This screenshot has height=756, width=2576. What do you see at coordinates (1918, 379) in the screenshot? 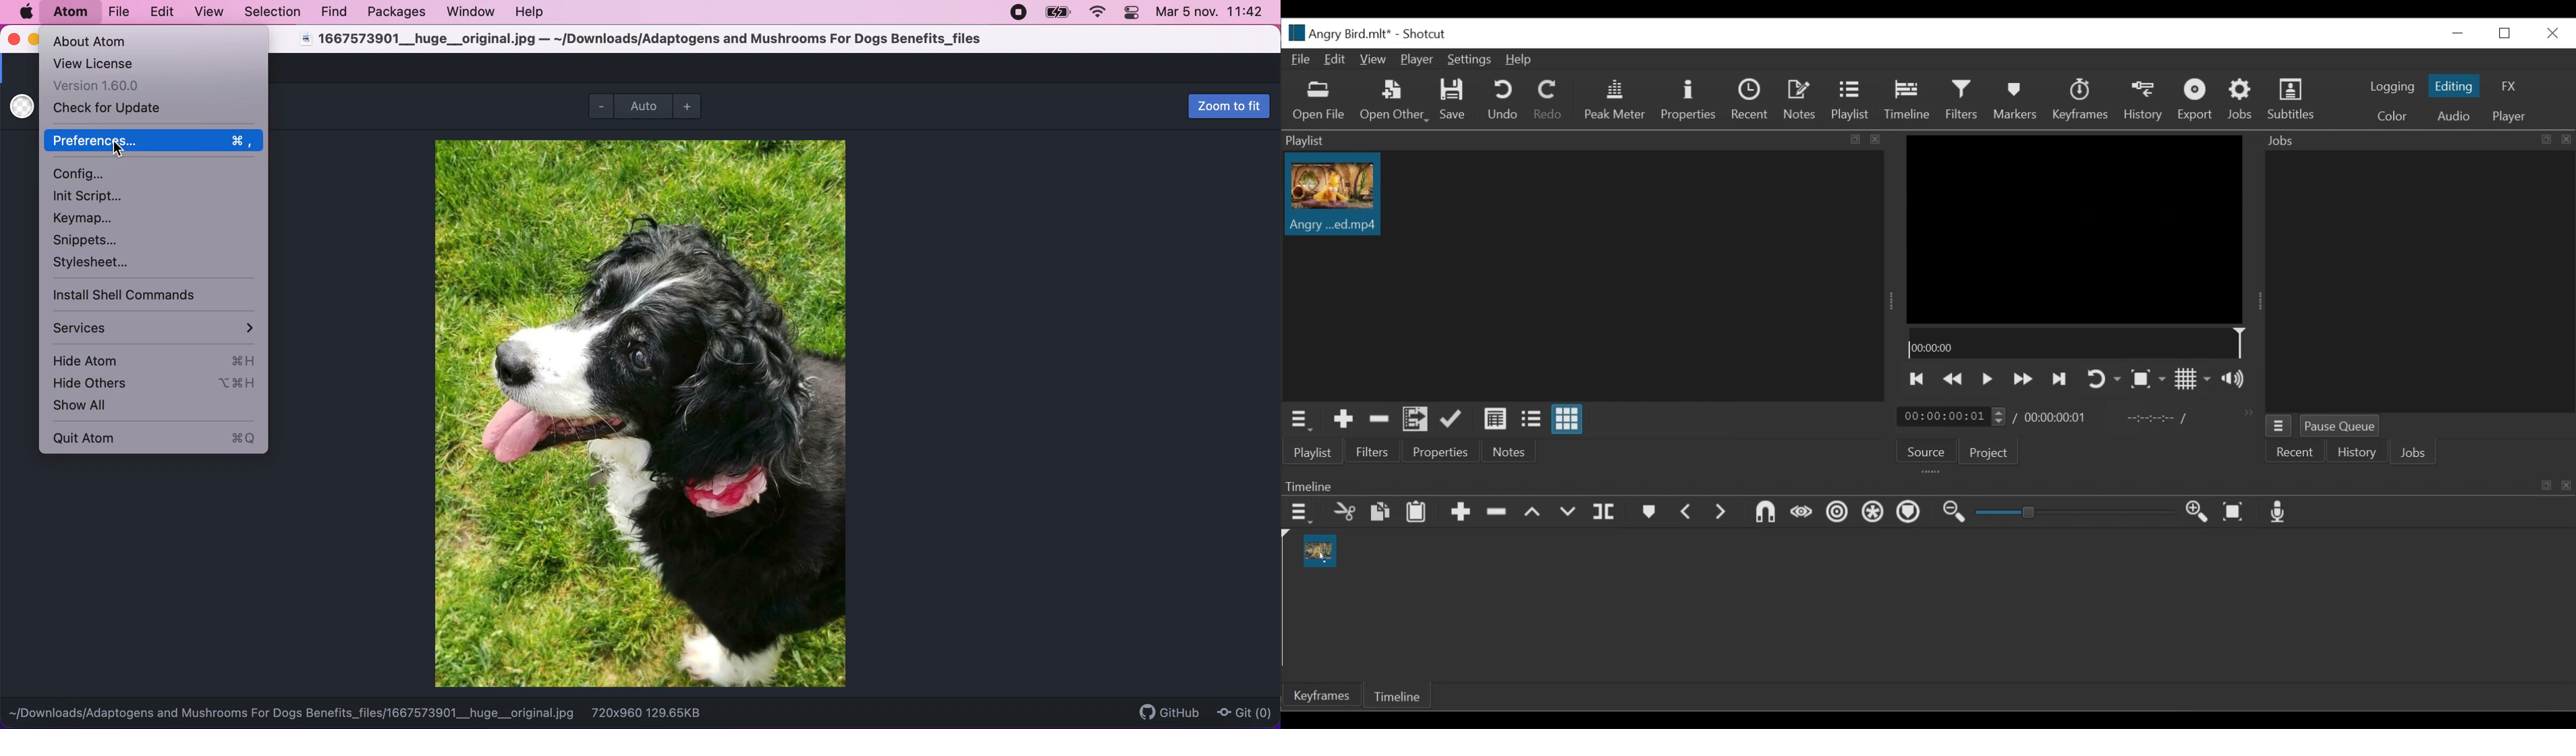
I see `Skip to the previous point` at bounding box center [1918, 379].